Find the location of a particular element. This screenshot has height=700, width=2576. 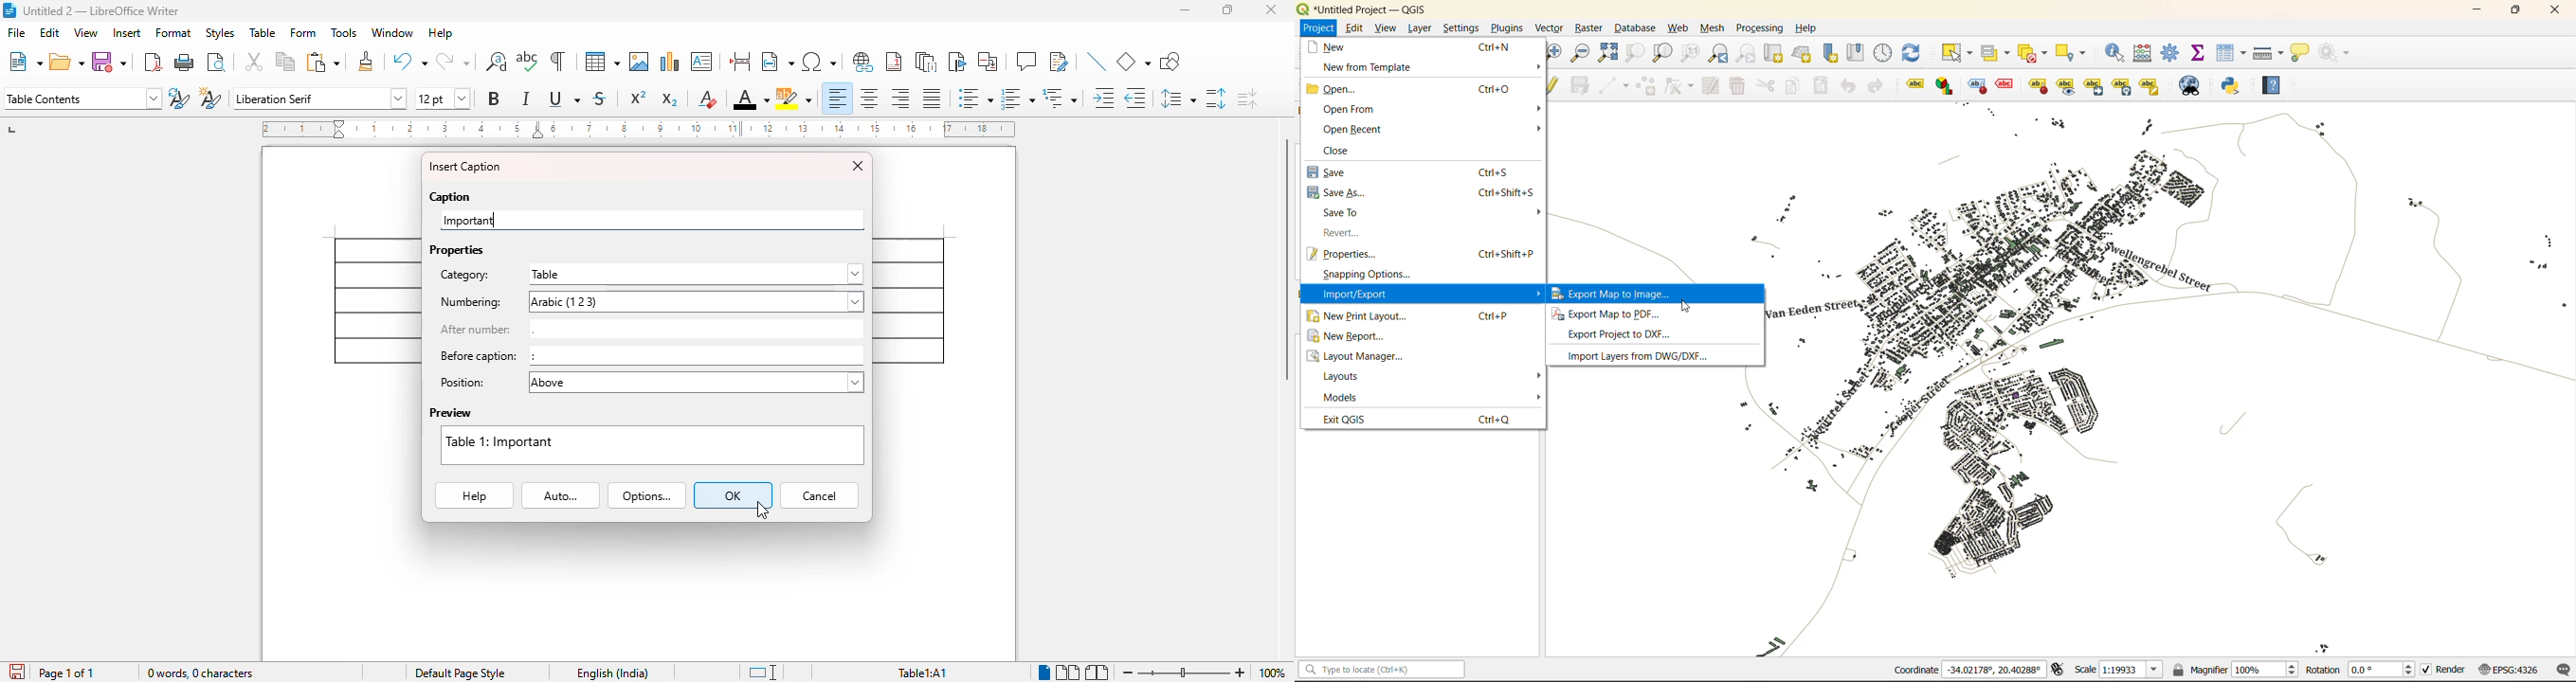

align center is located at coordinates (869, 99).